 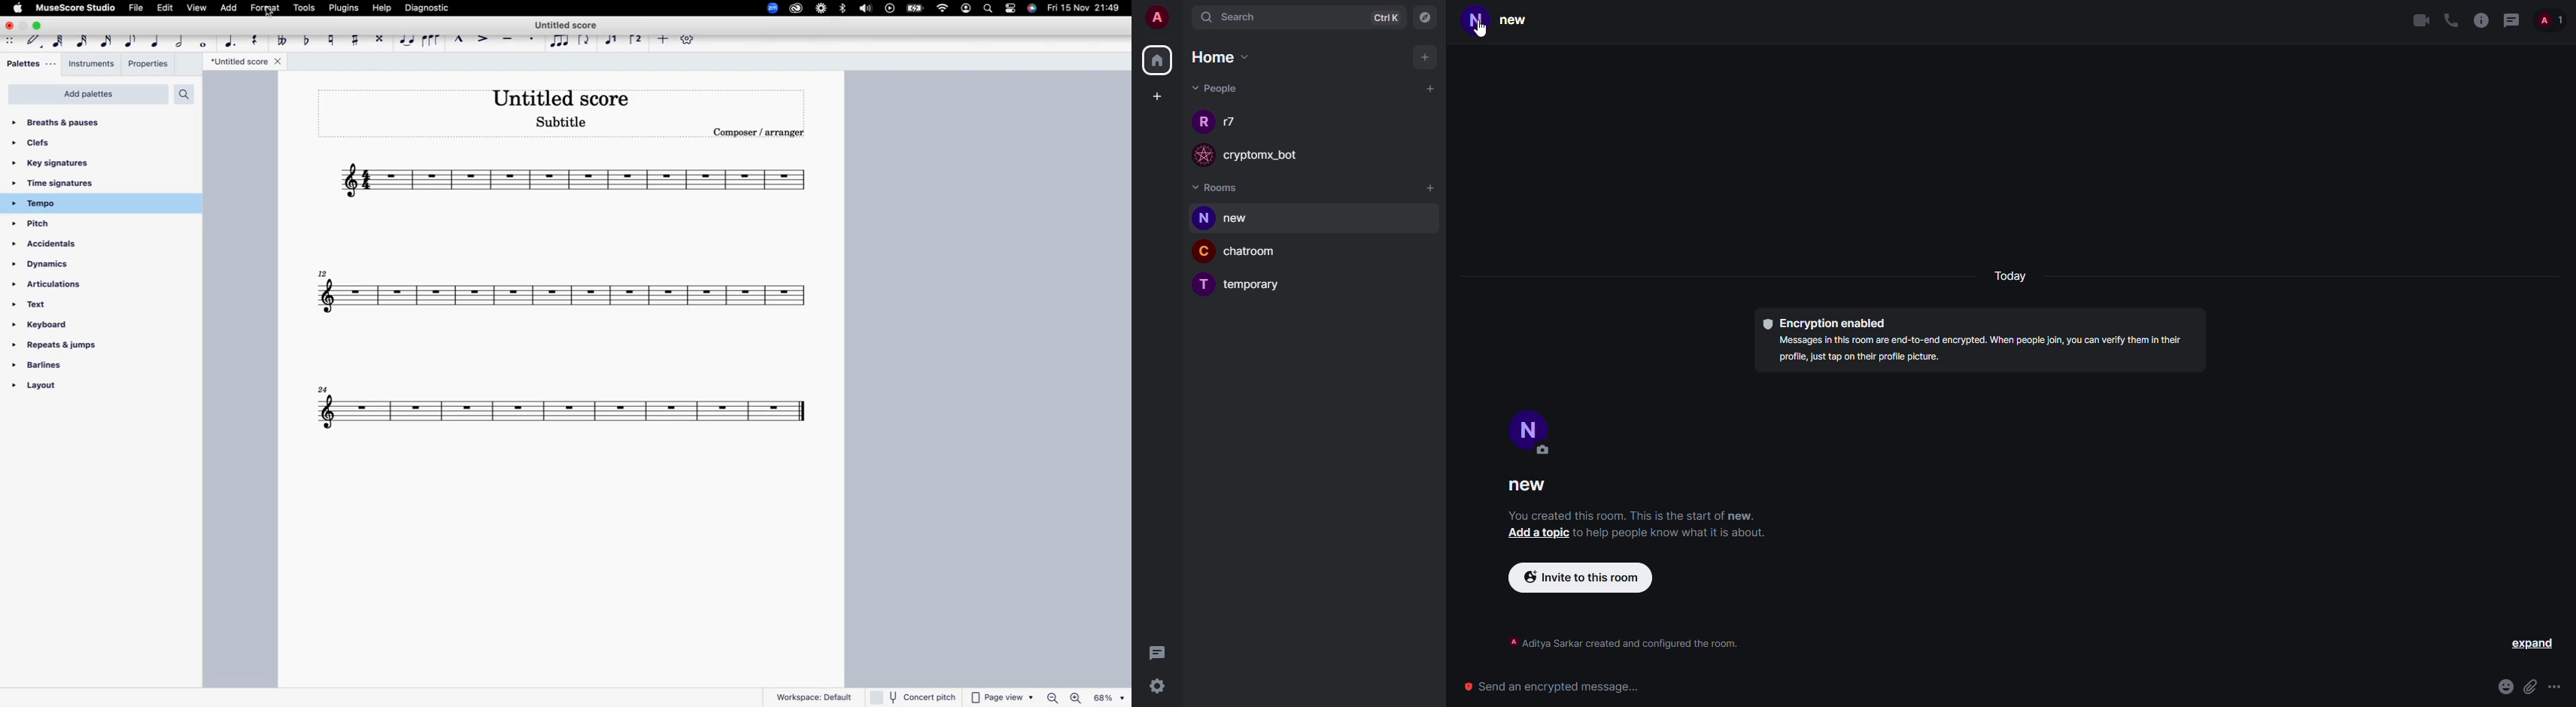 What do you see at coordinates (1378, 17) in the screenshot?
I see `ctrlK` at bounding box center [1378, 17].